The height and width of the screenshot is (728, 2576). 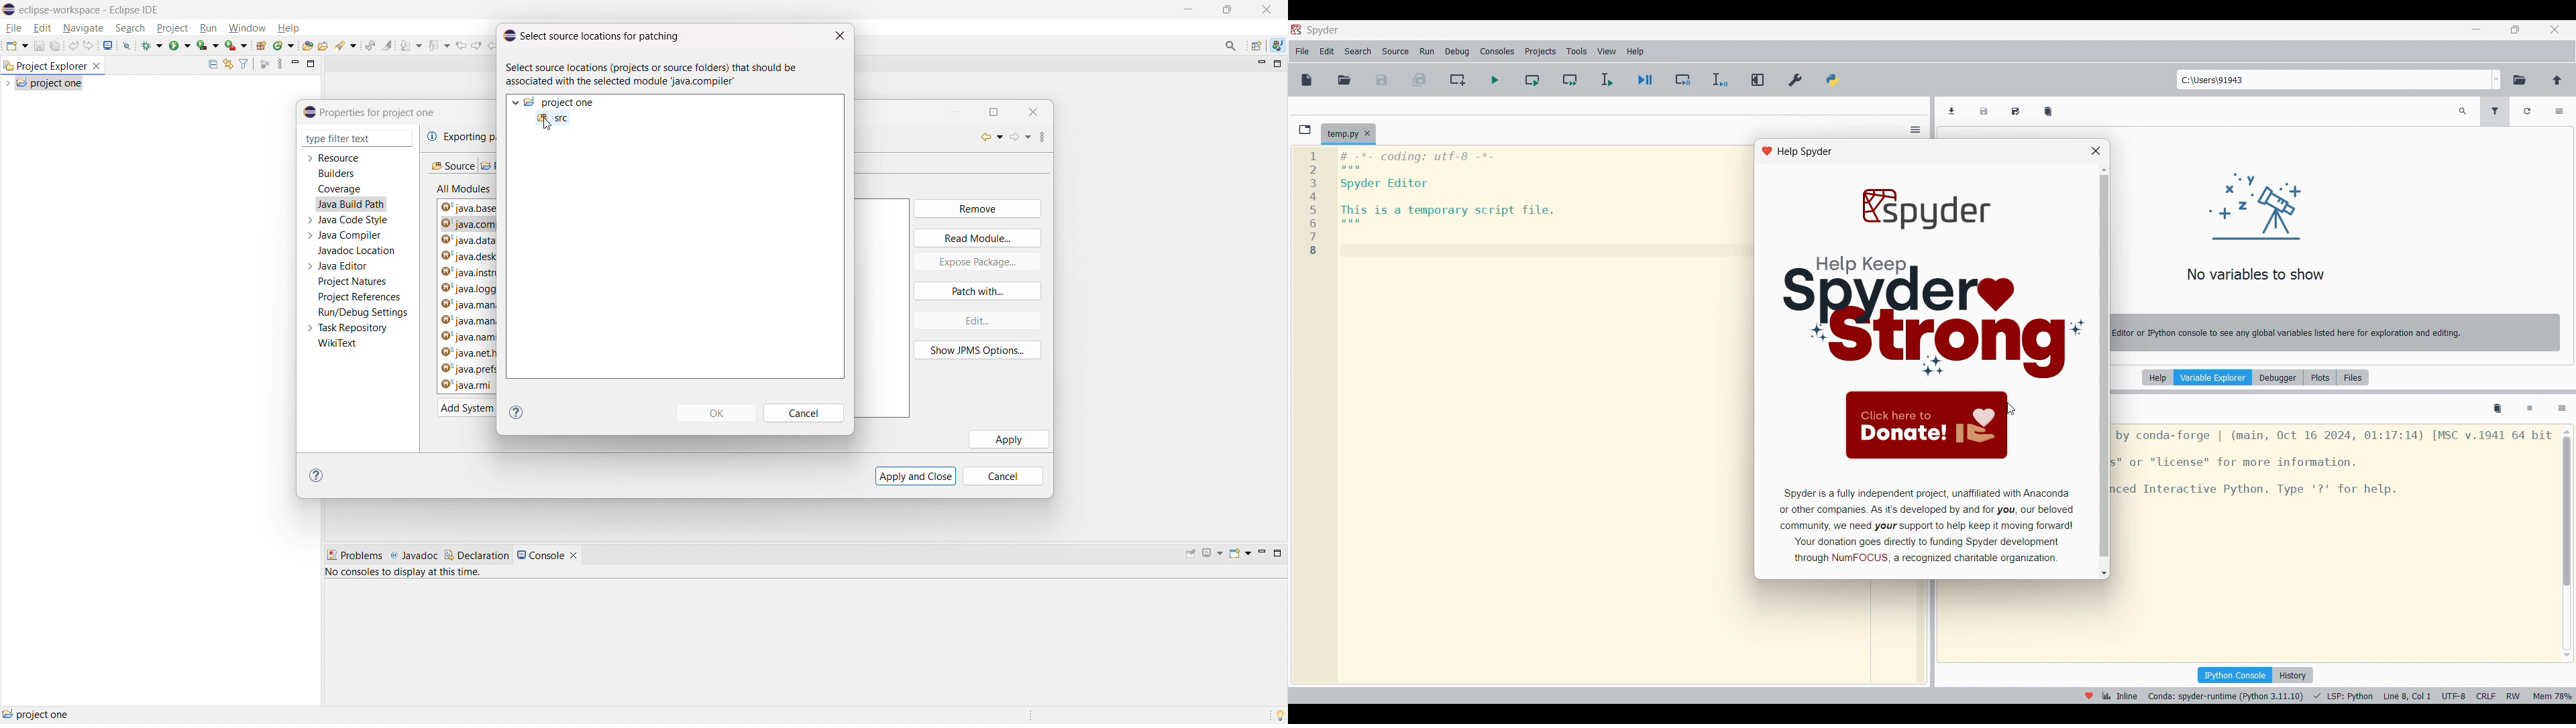 What do you see at coordinates (2096, 150) in the screenshot?
I see `close` at bounding box center [2096, 150].